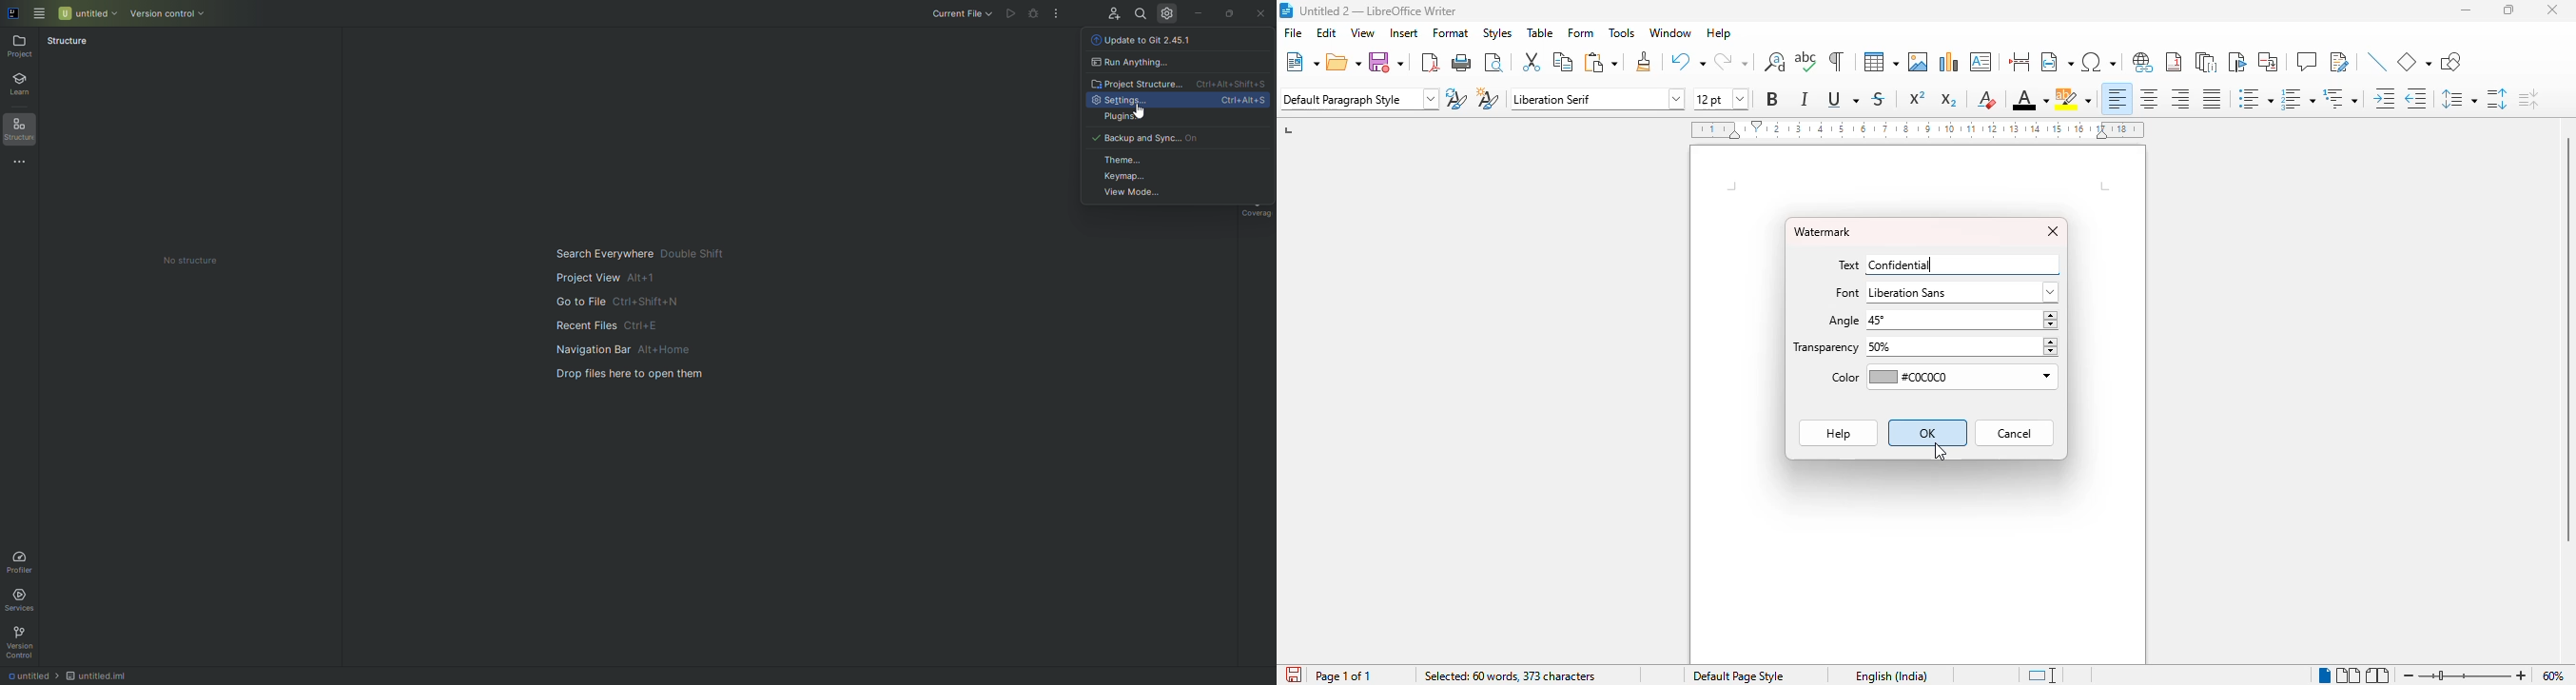  Describe the element at coordinates (1962, 319) in the screenshot. I see ` 45°` at that location.